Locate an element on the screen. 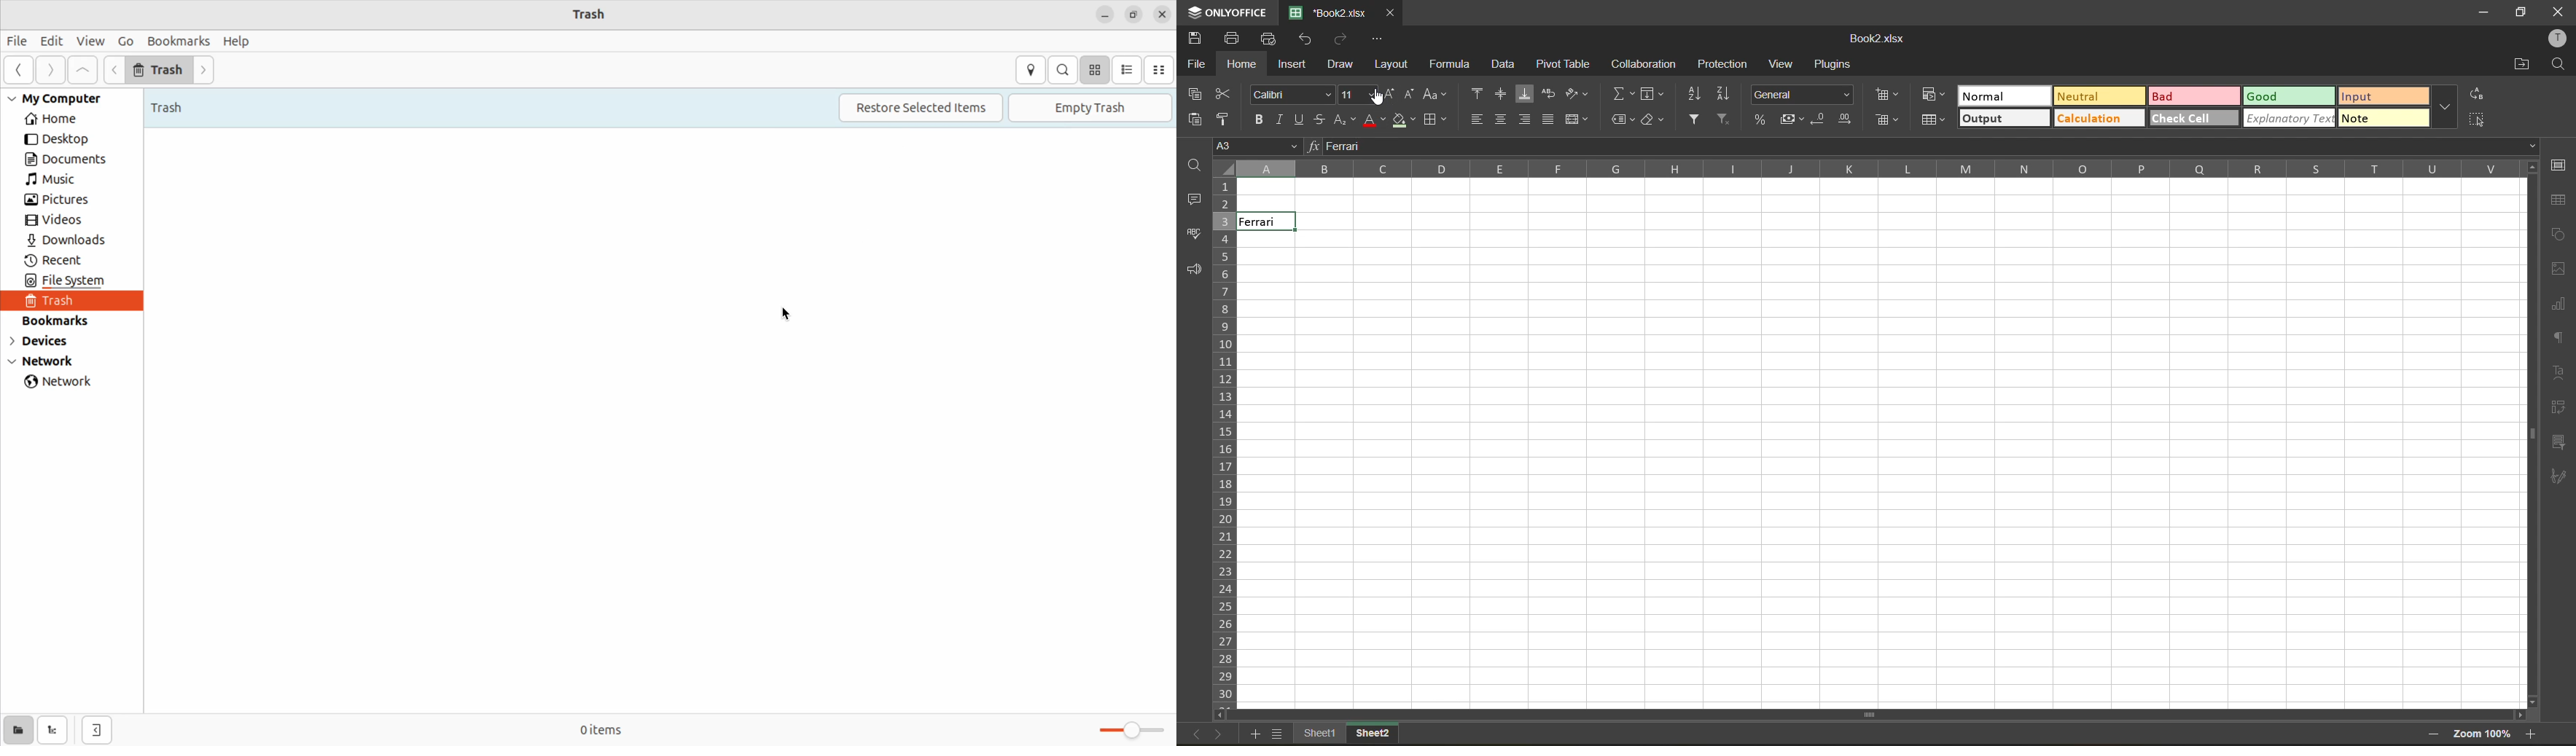 The image size is (2576, 756). quick print is located at coordinates (1270, 39).